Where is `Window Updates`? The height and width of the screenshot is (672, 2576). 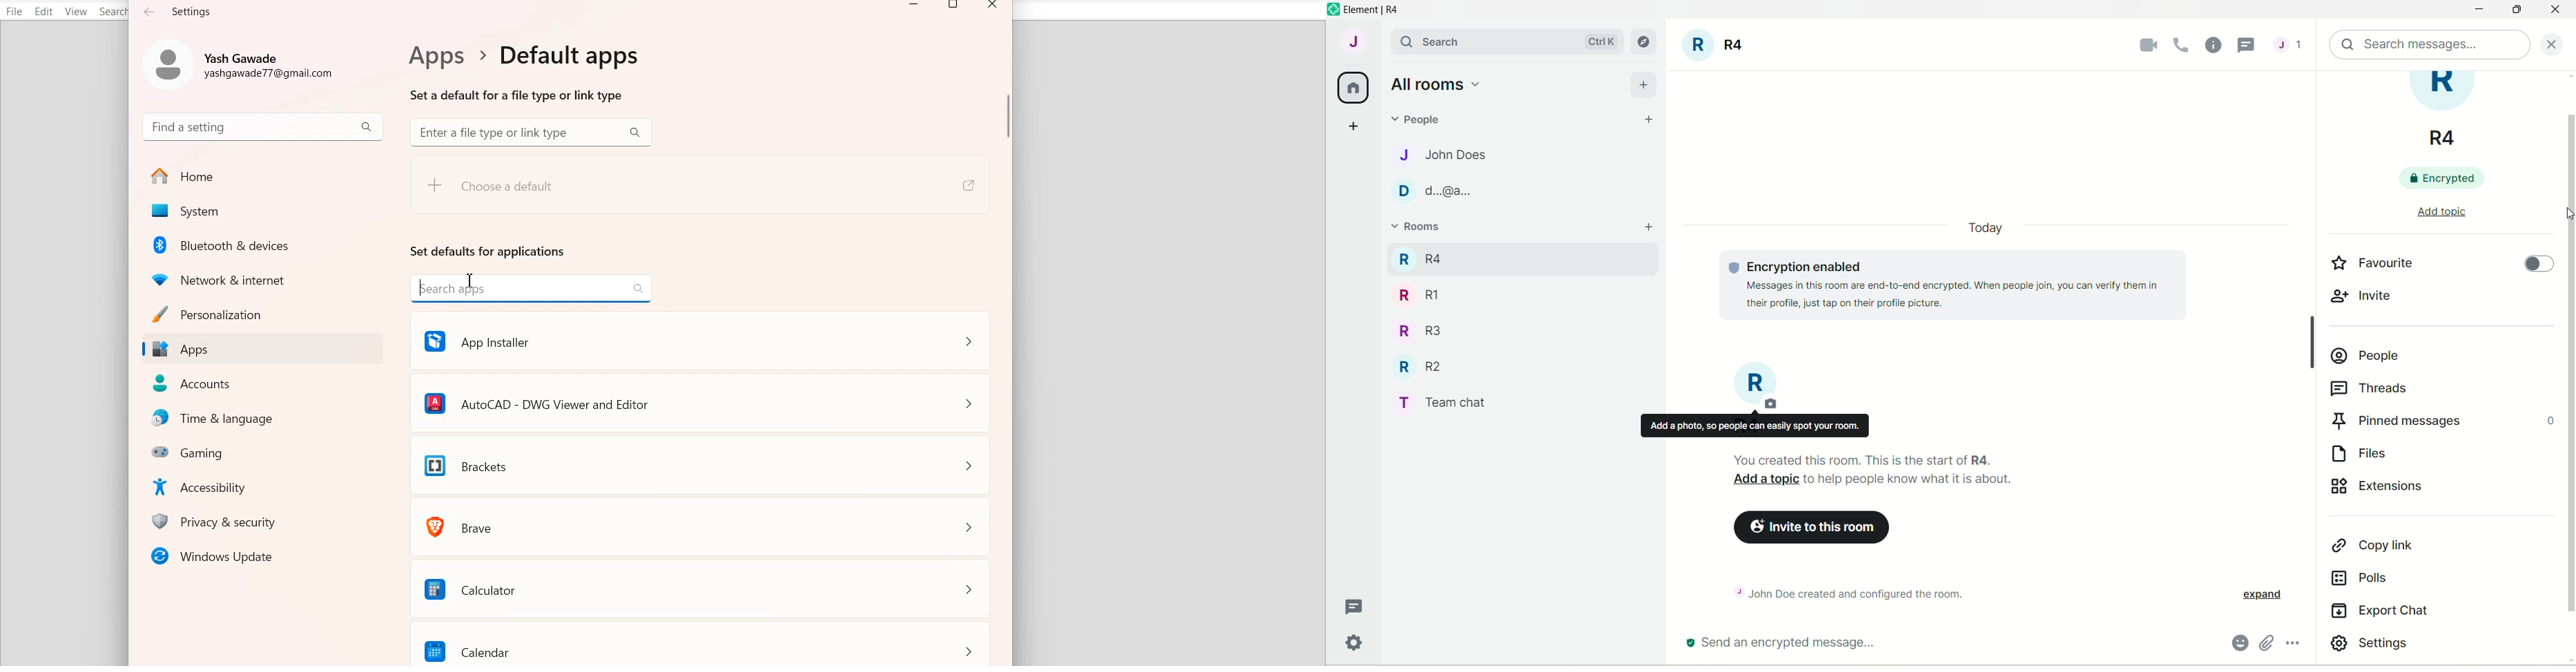 Window Updates is located at coordinates (262, 555).